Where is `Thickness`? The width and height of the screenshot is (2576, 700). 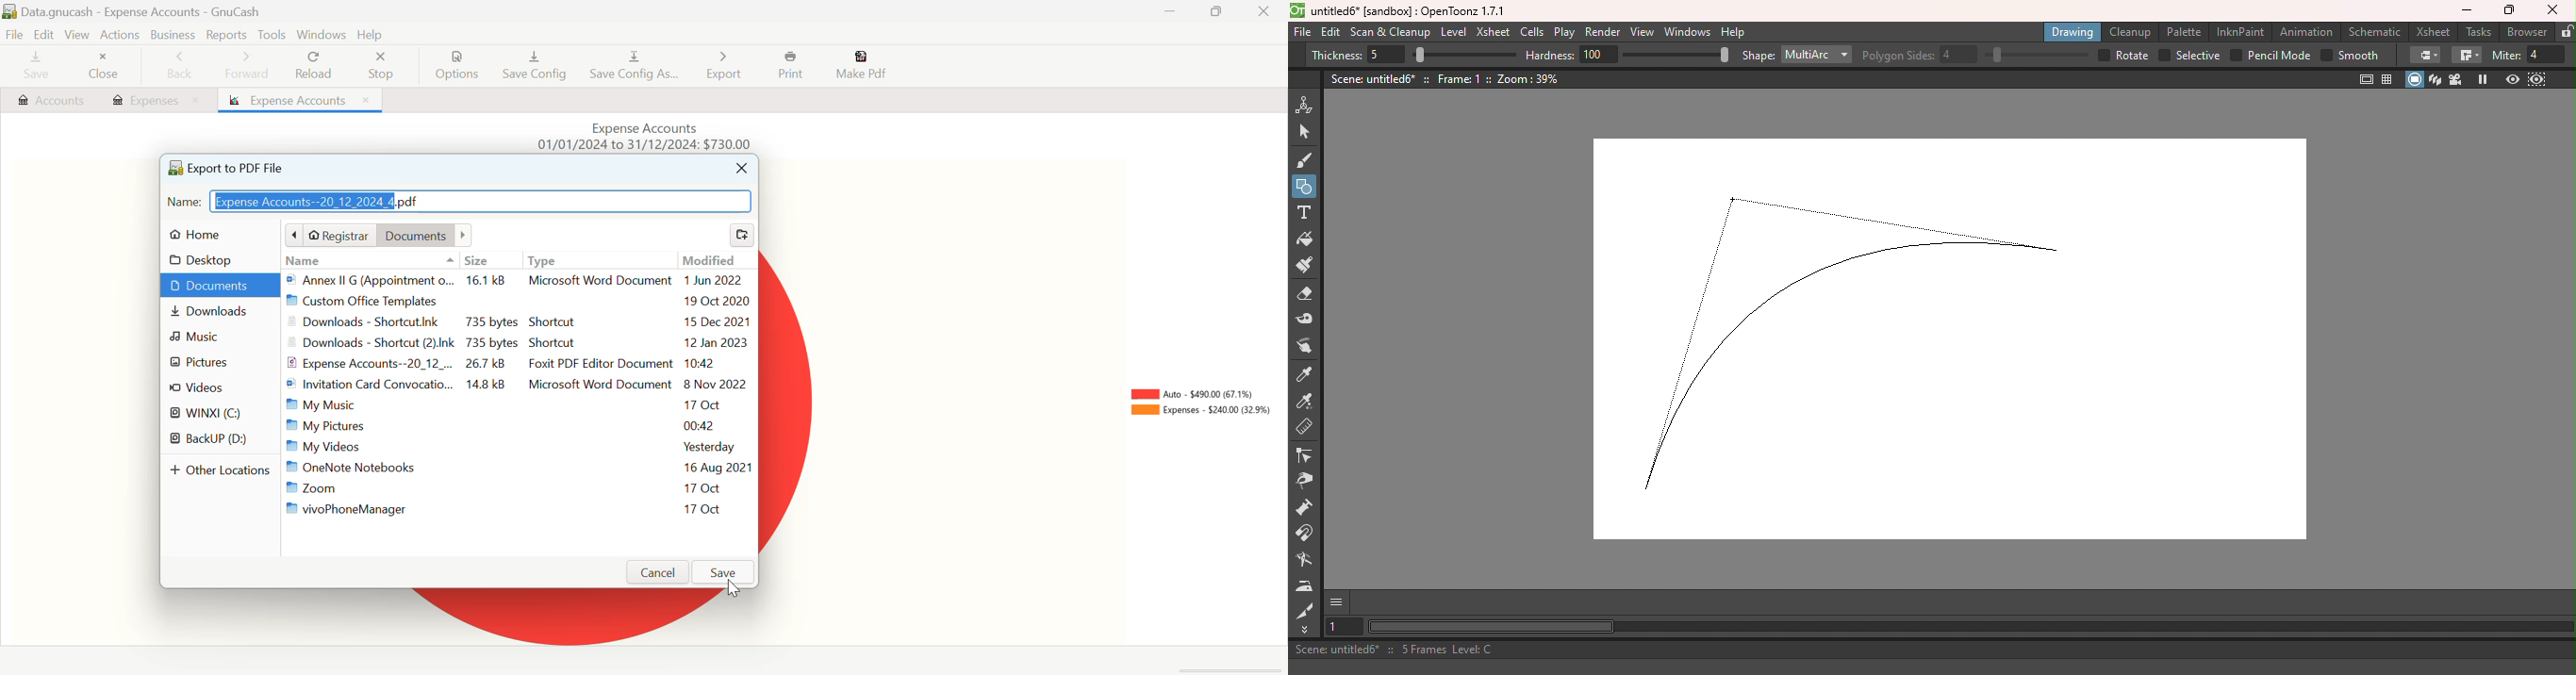 Thickness is located at coordinates (1358, 56).